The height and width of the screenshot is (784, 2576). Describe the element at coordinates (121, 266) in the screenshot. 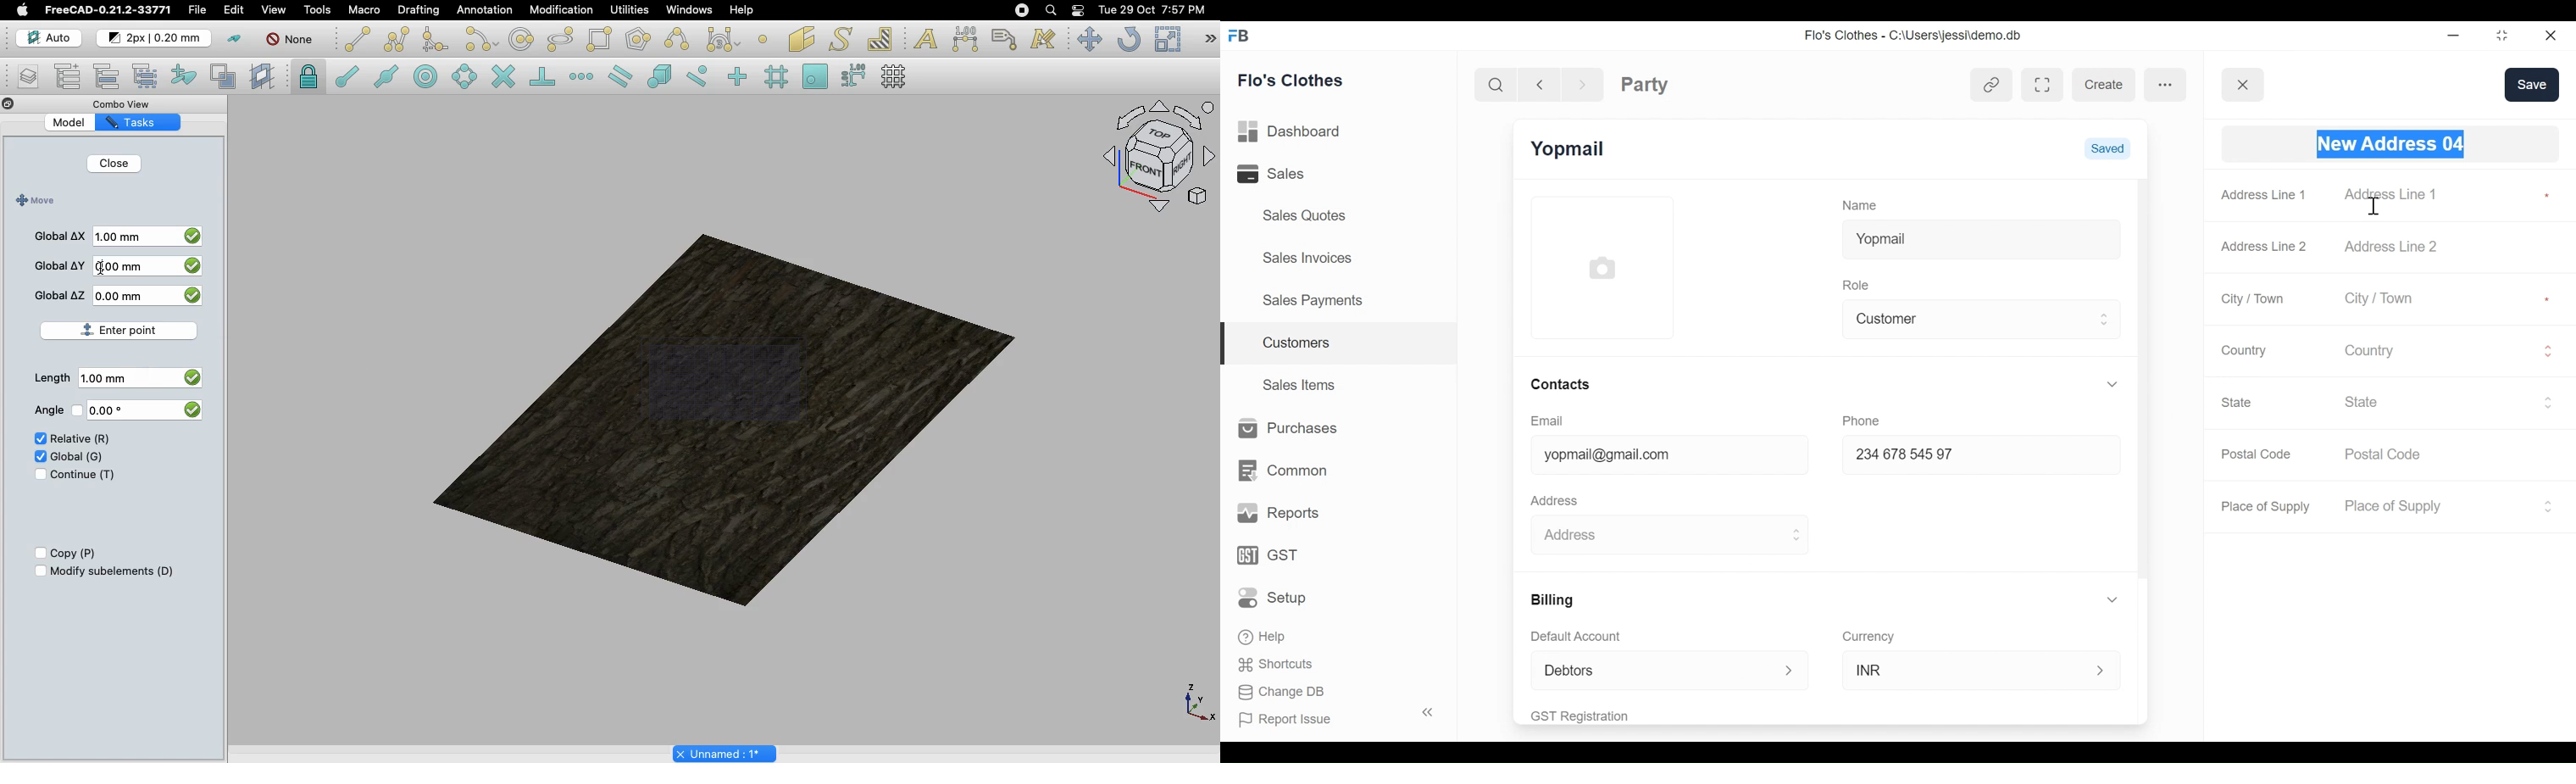

I see `0.00 mm` at that location.